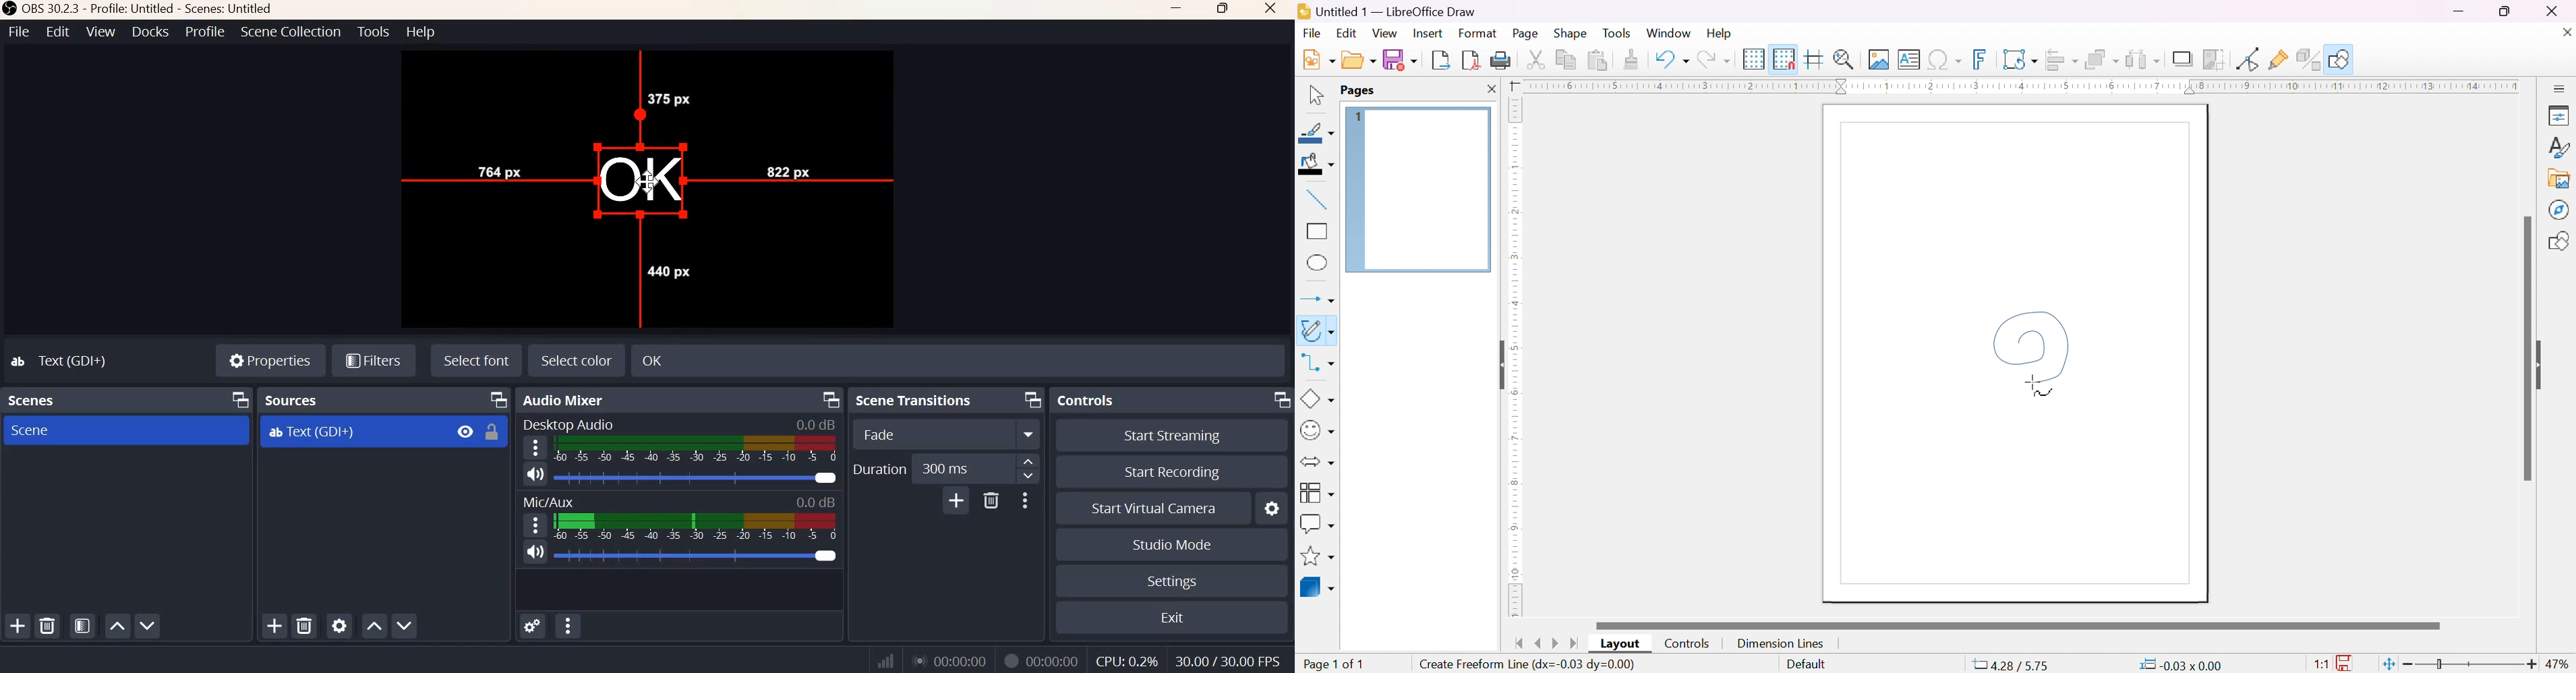 This screenshot has width=2576, height=700. Describe the element at coordinates (1385, 33) in the screenshot. I see `view` at that location.